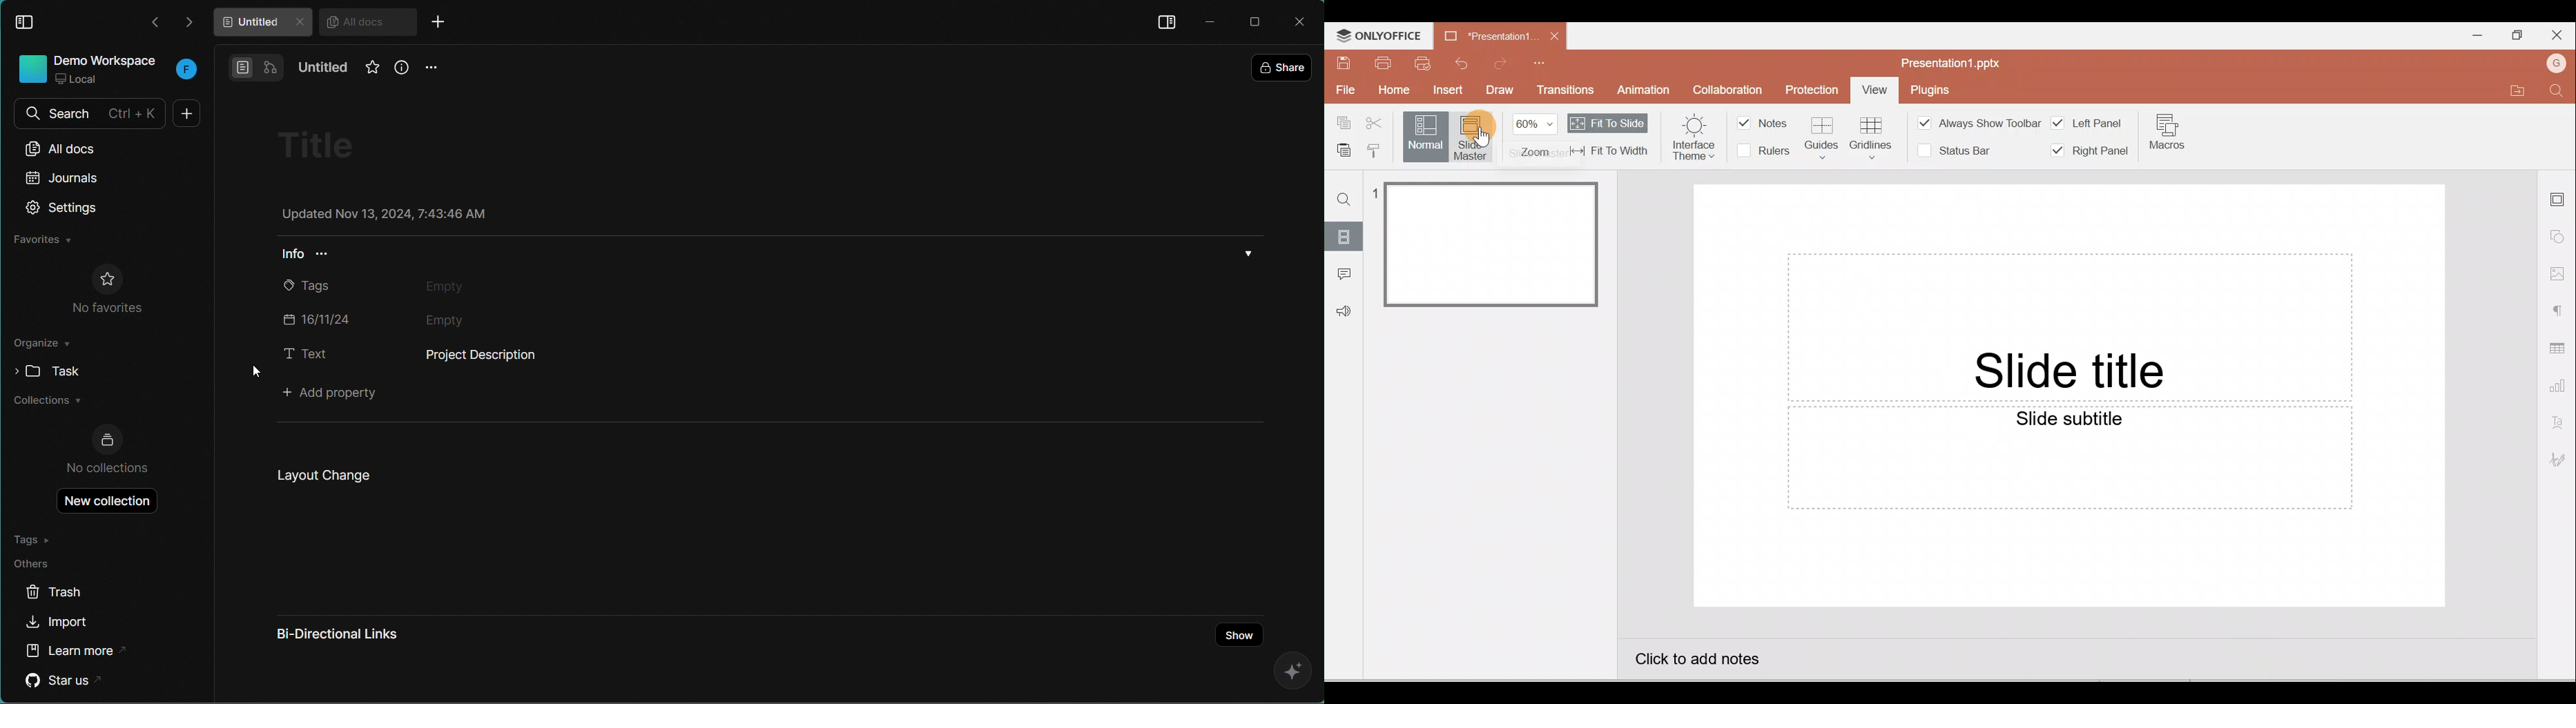  What do you see at coordinates (1766, 151) in the screenshot?
I see `Rulers` at bounding box center [1766, 151].